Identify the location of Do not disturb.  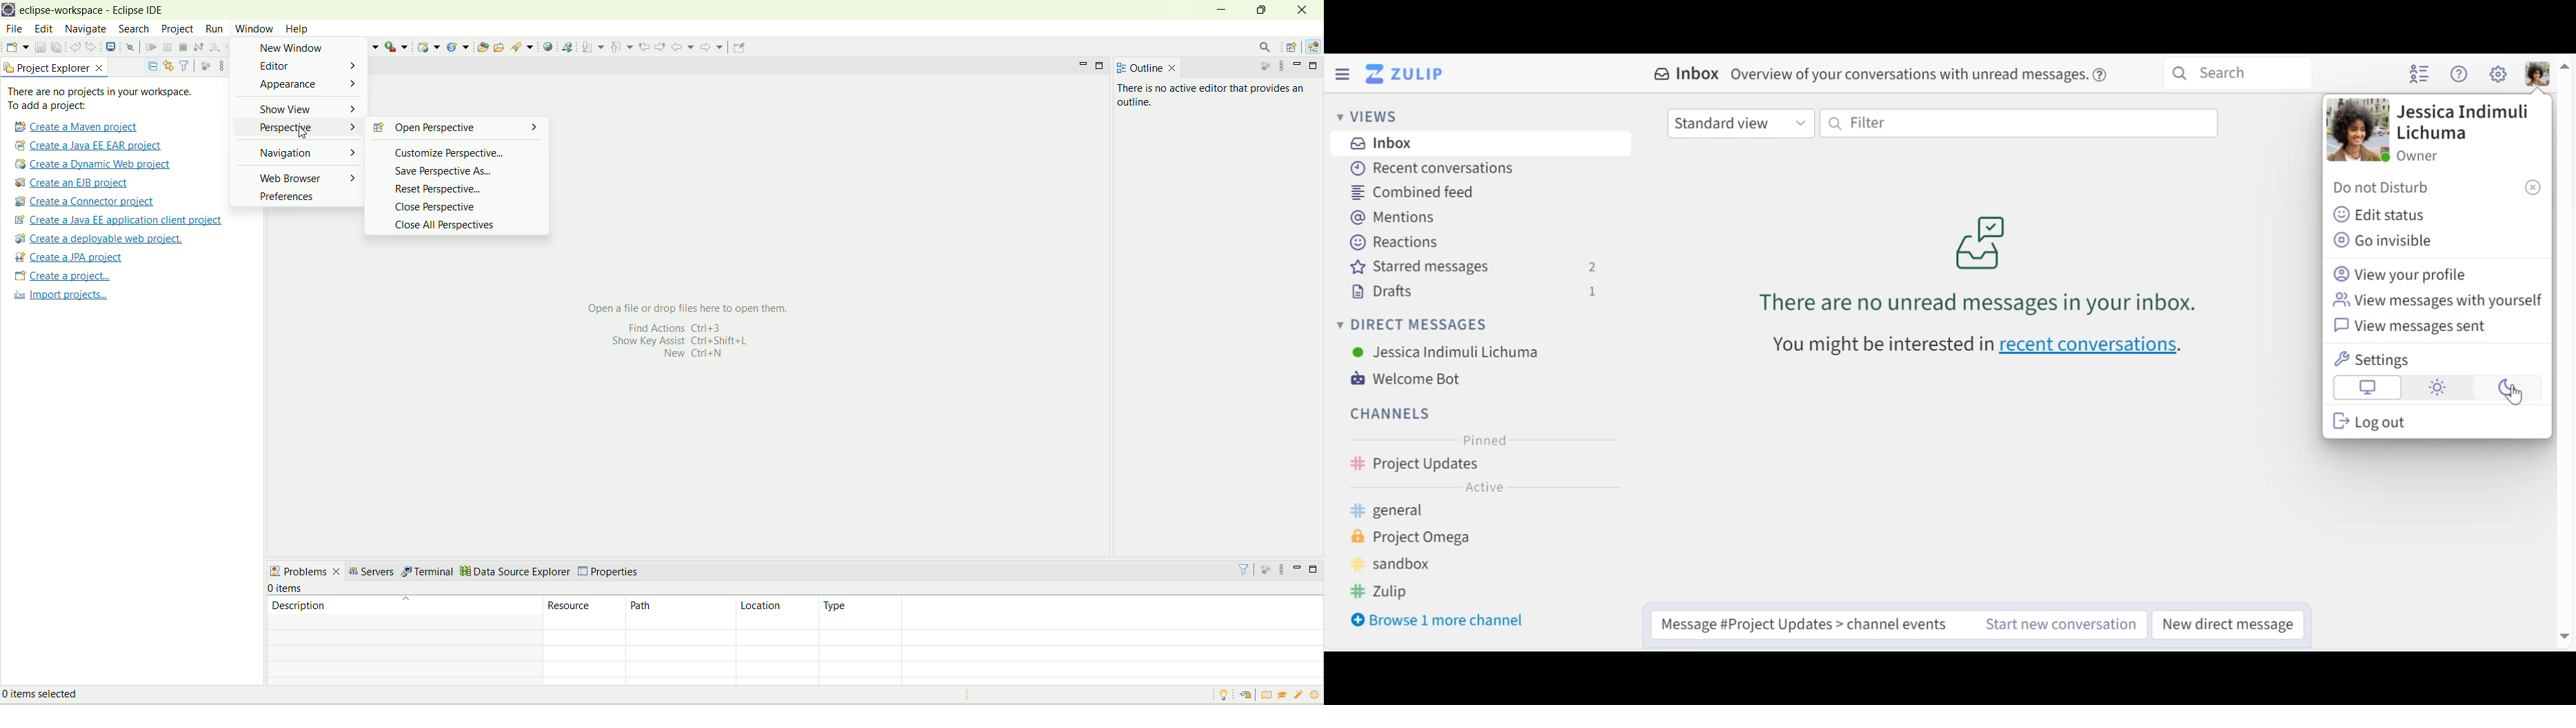
(2386, 189).